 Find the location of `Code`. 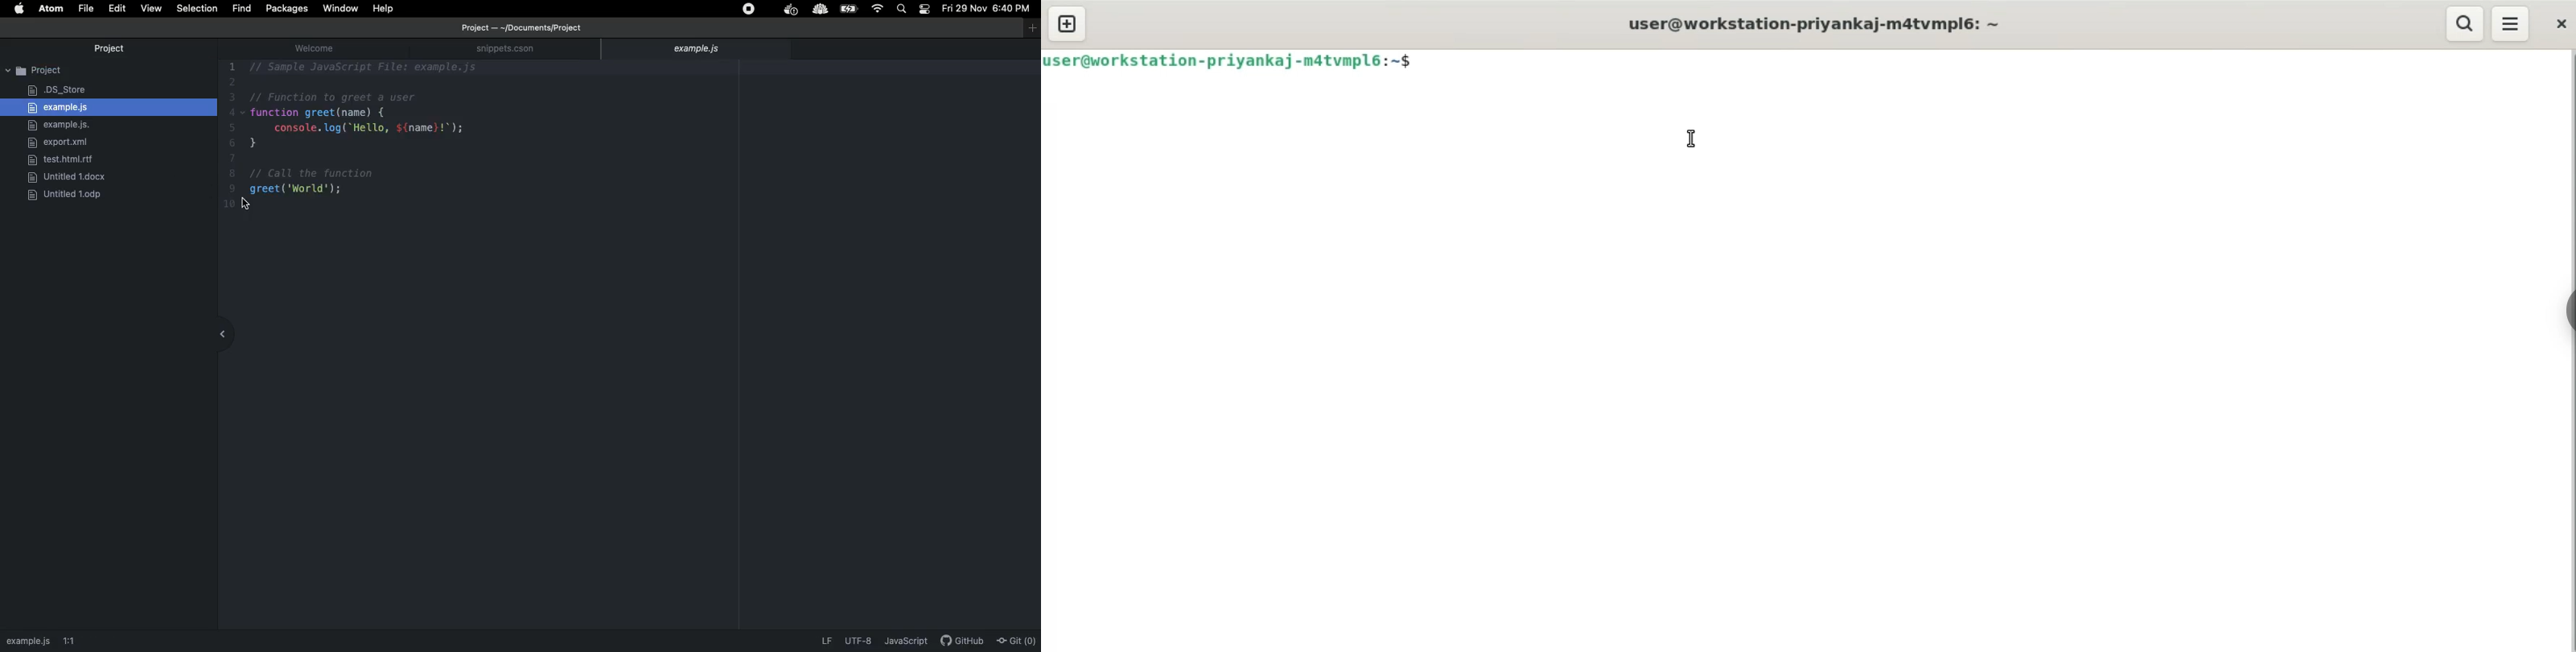

Code is located at coordinates (386, 143).